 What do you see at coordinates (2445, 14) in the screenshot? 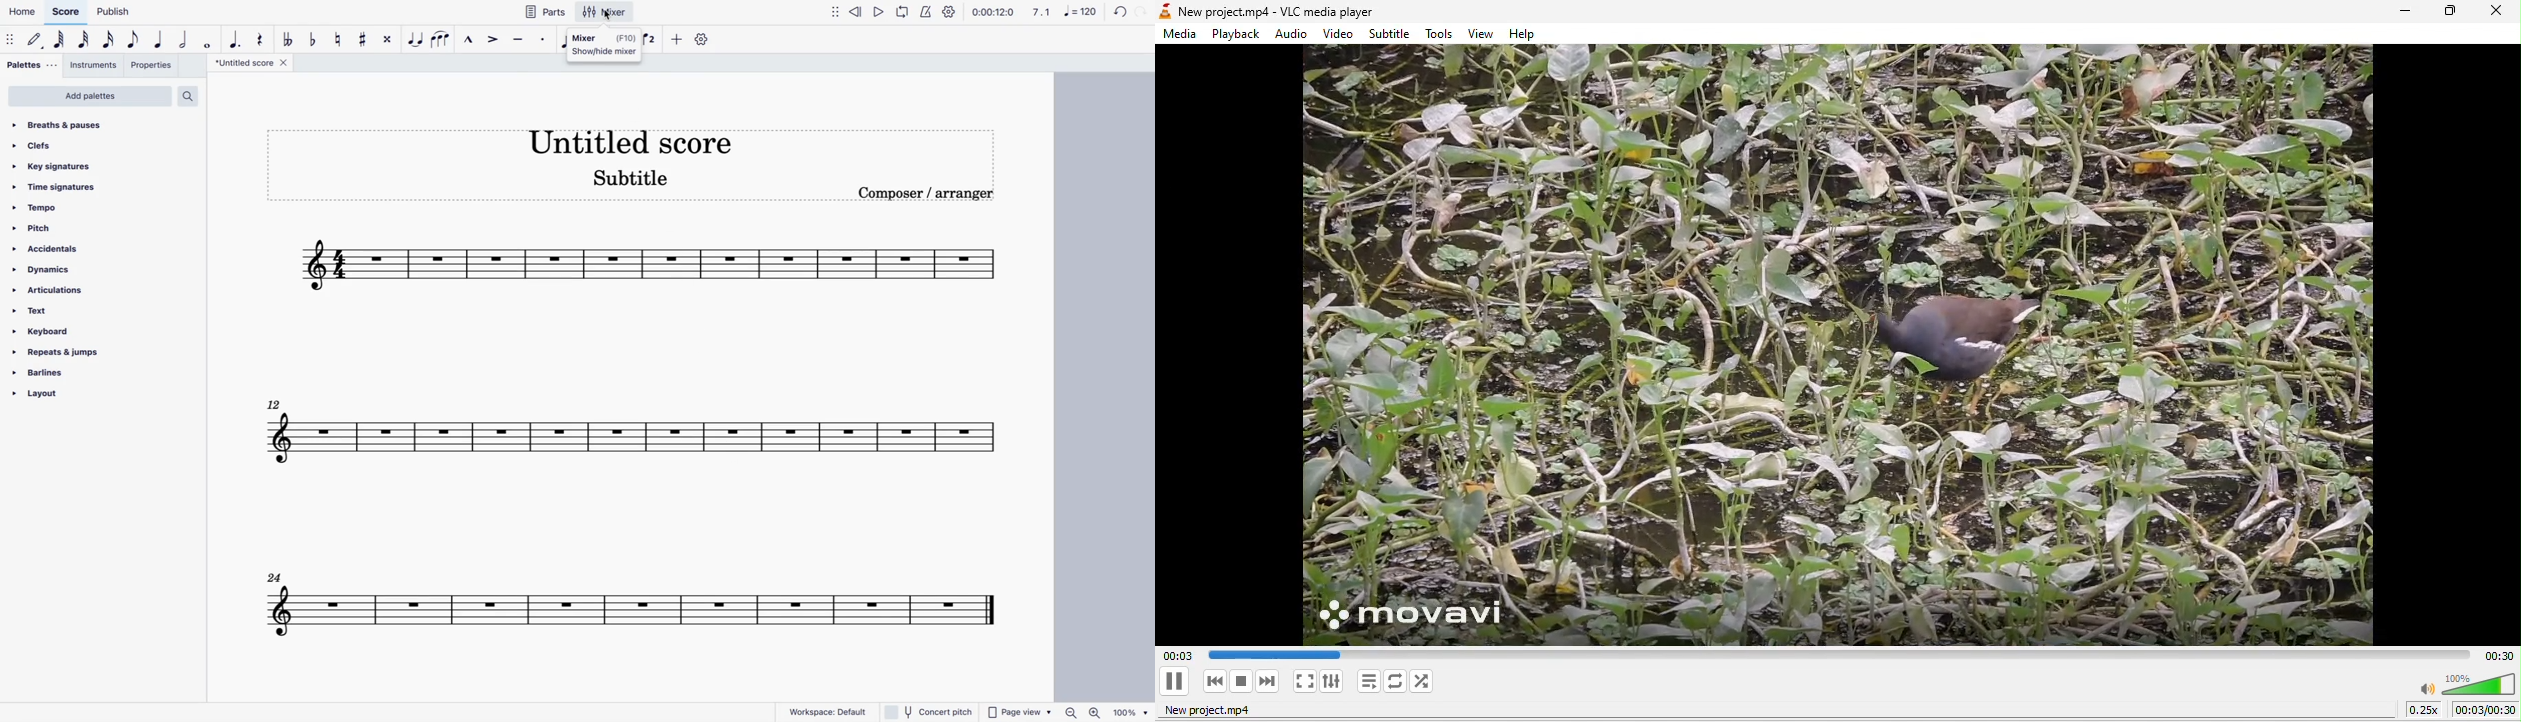
I see `maximize` at bounding box center [2445, 14].